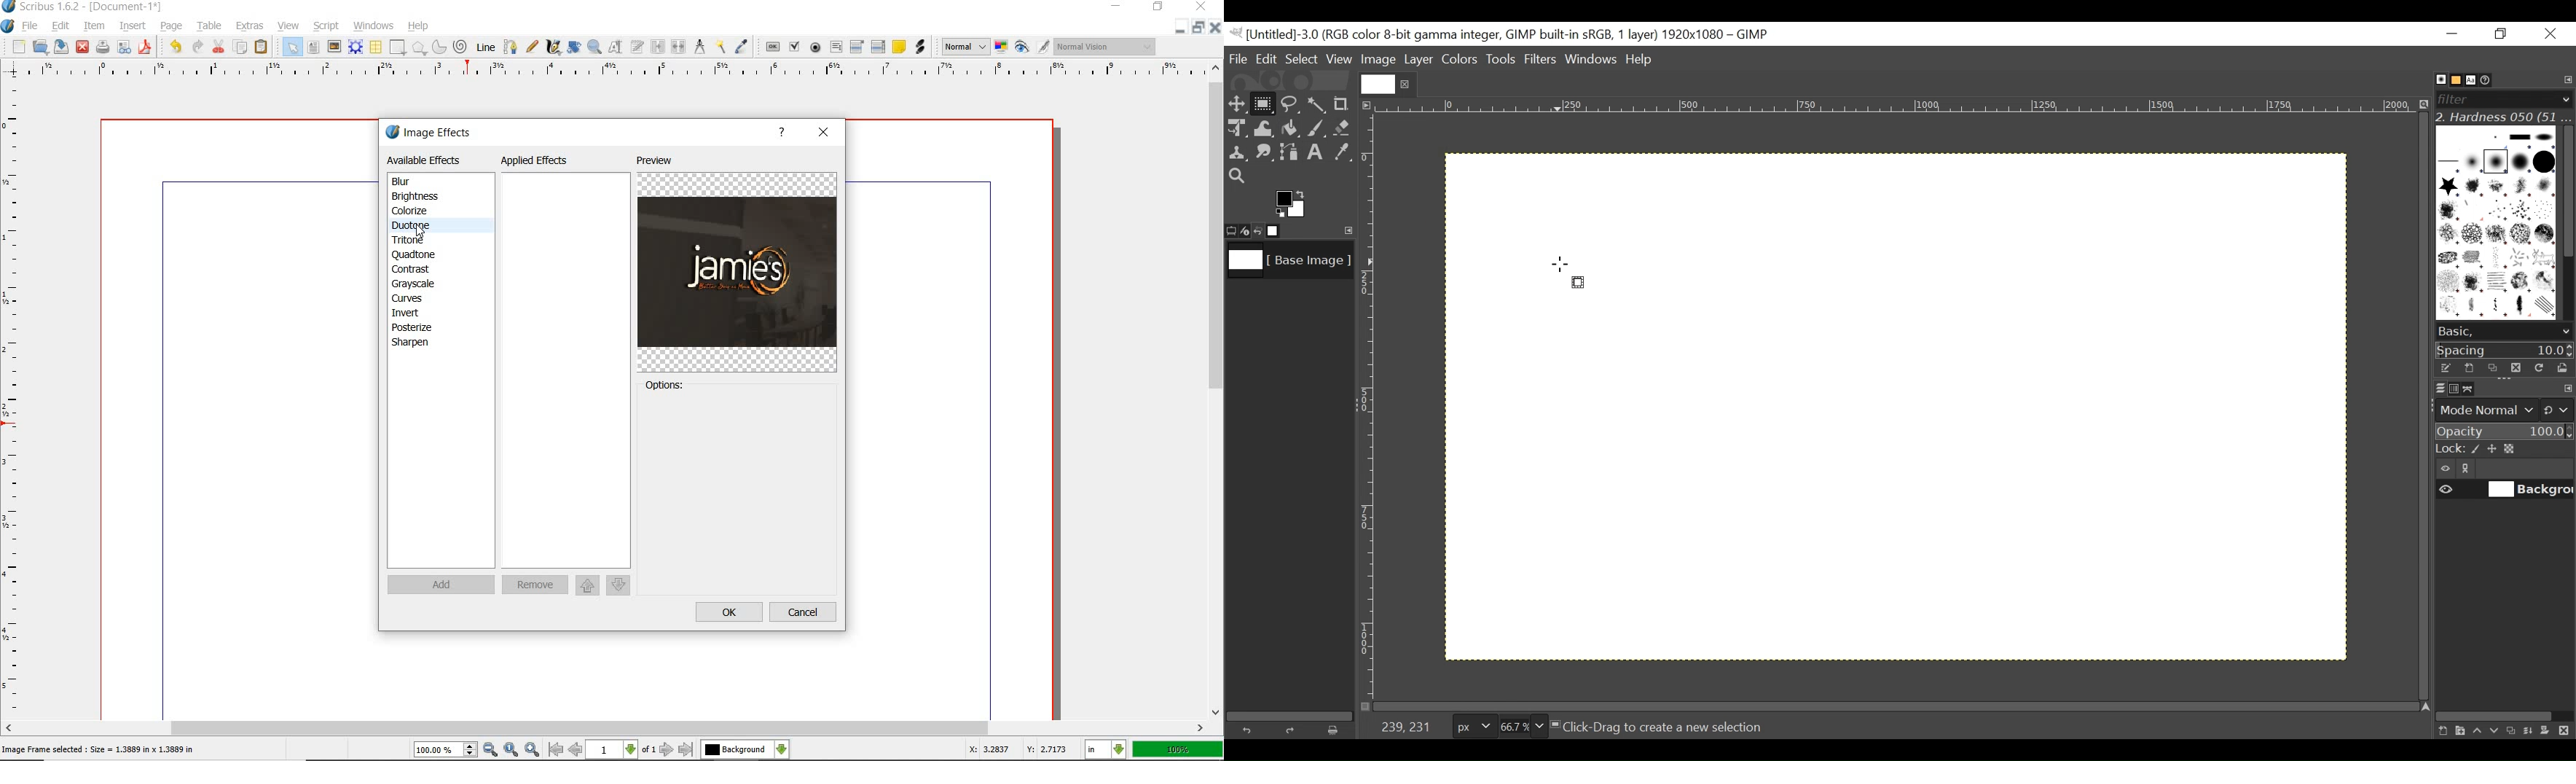 The width and height of the screenshot is (2576, 784). What do you see at coordinates (1641, 61) in the screenshot?
I see `Help` at bounding box center [1641, 61].